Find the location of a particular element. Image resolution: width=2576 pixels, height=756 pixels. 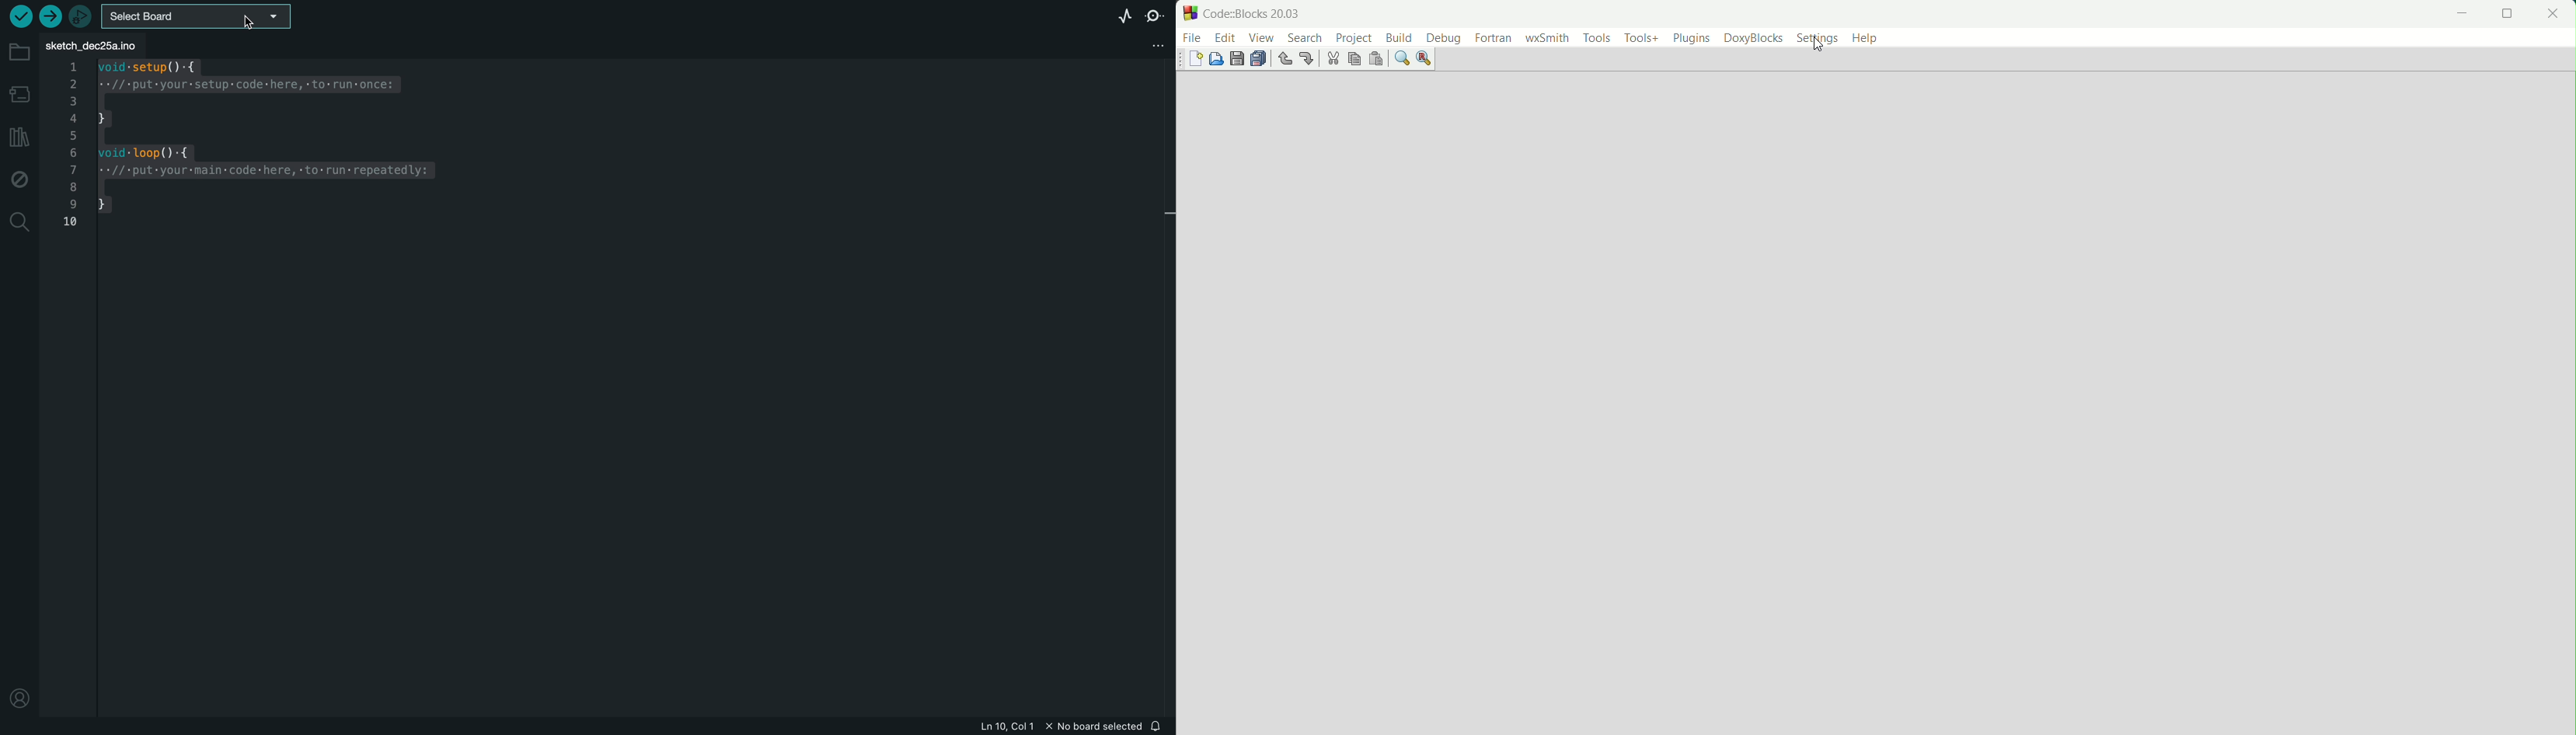

fortran is located at coordinates (1494, 39).